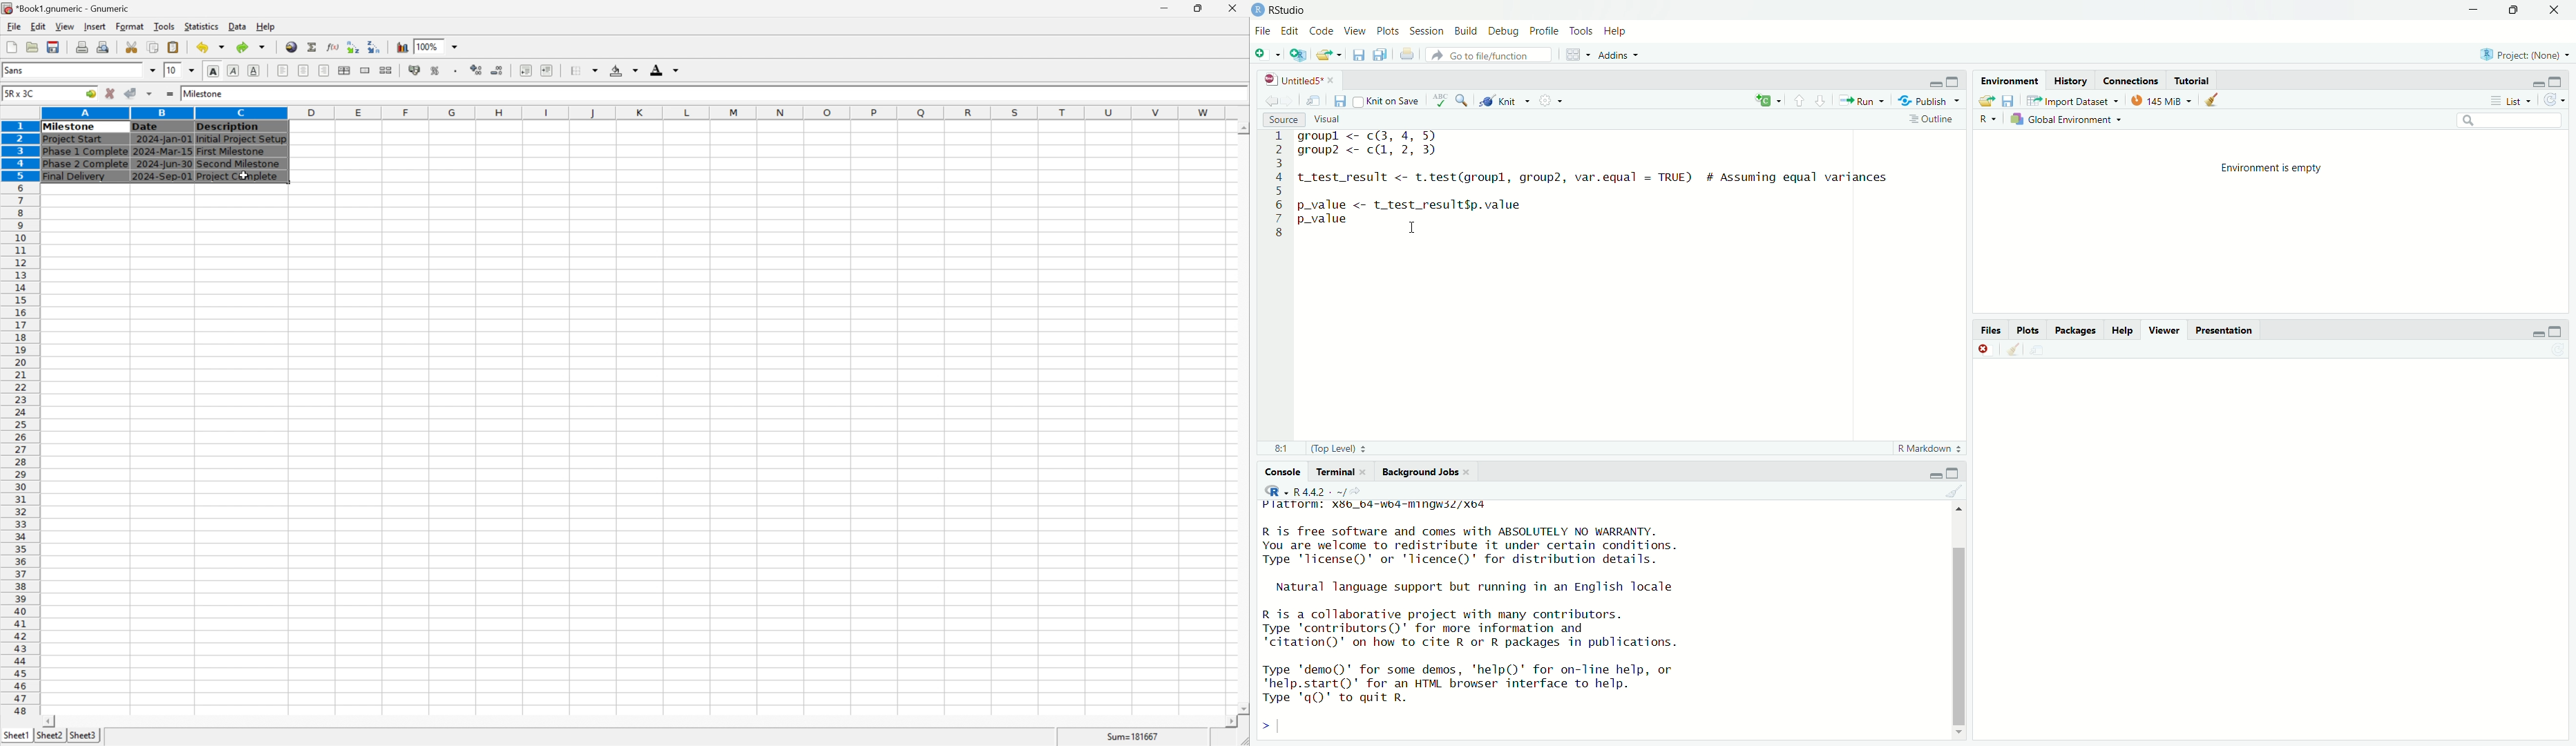  Describe the element at coordinates (1929, 449) in the screenshot. I see `R Markdown ` at that location.